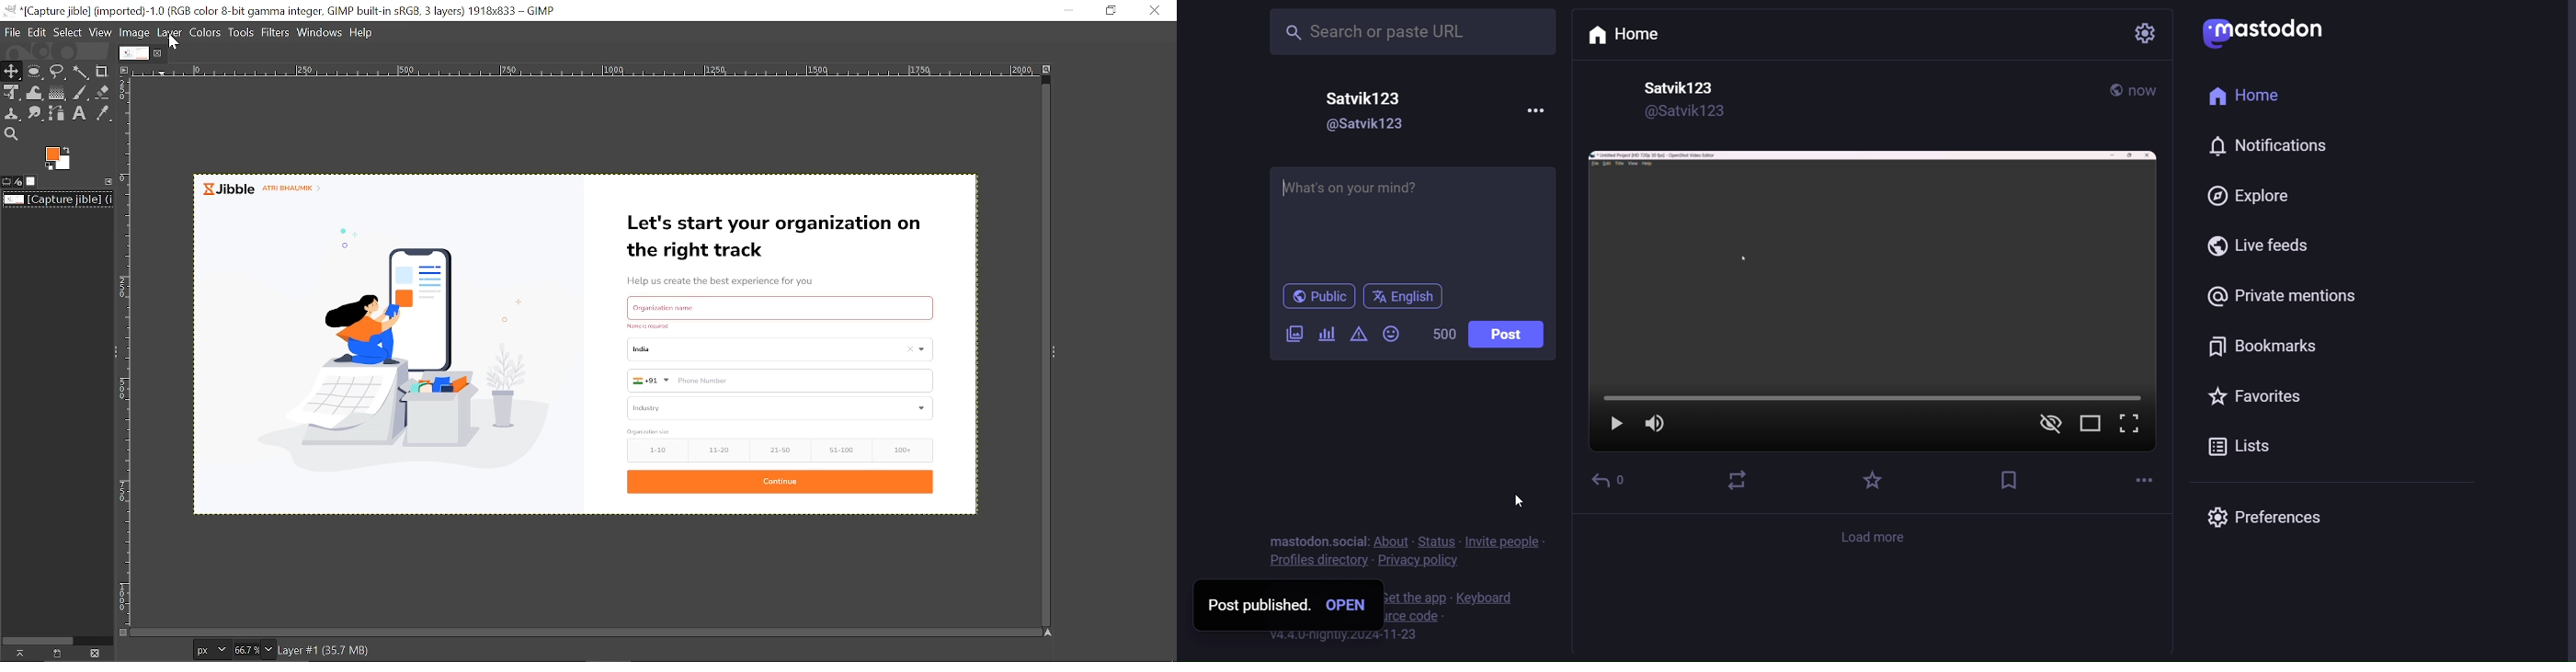  What do you see at coordinates (1296, 541) in the screenshot?
I see `mastodon` at bounding box center [1296, 541].